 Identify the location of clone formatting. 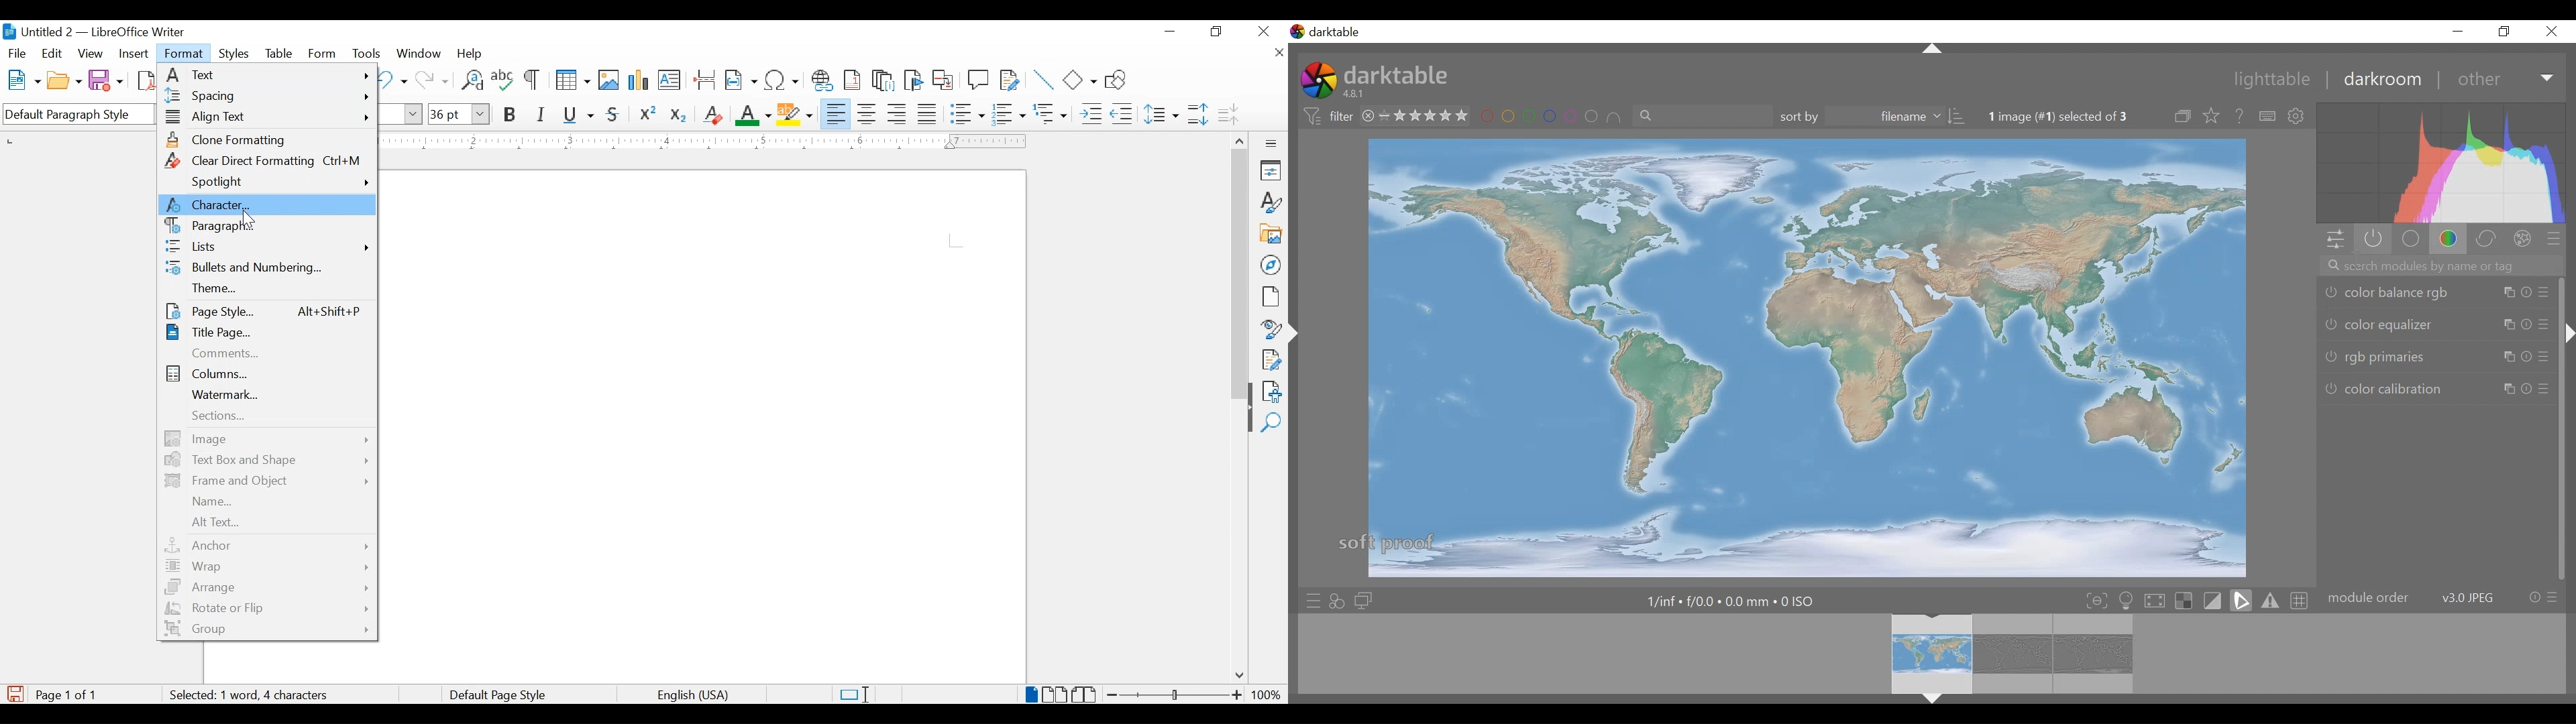
(229, 140).